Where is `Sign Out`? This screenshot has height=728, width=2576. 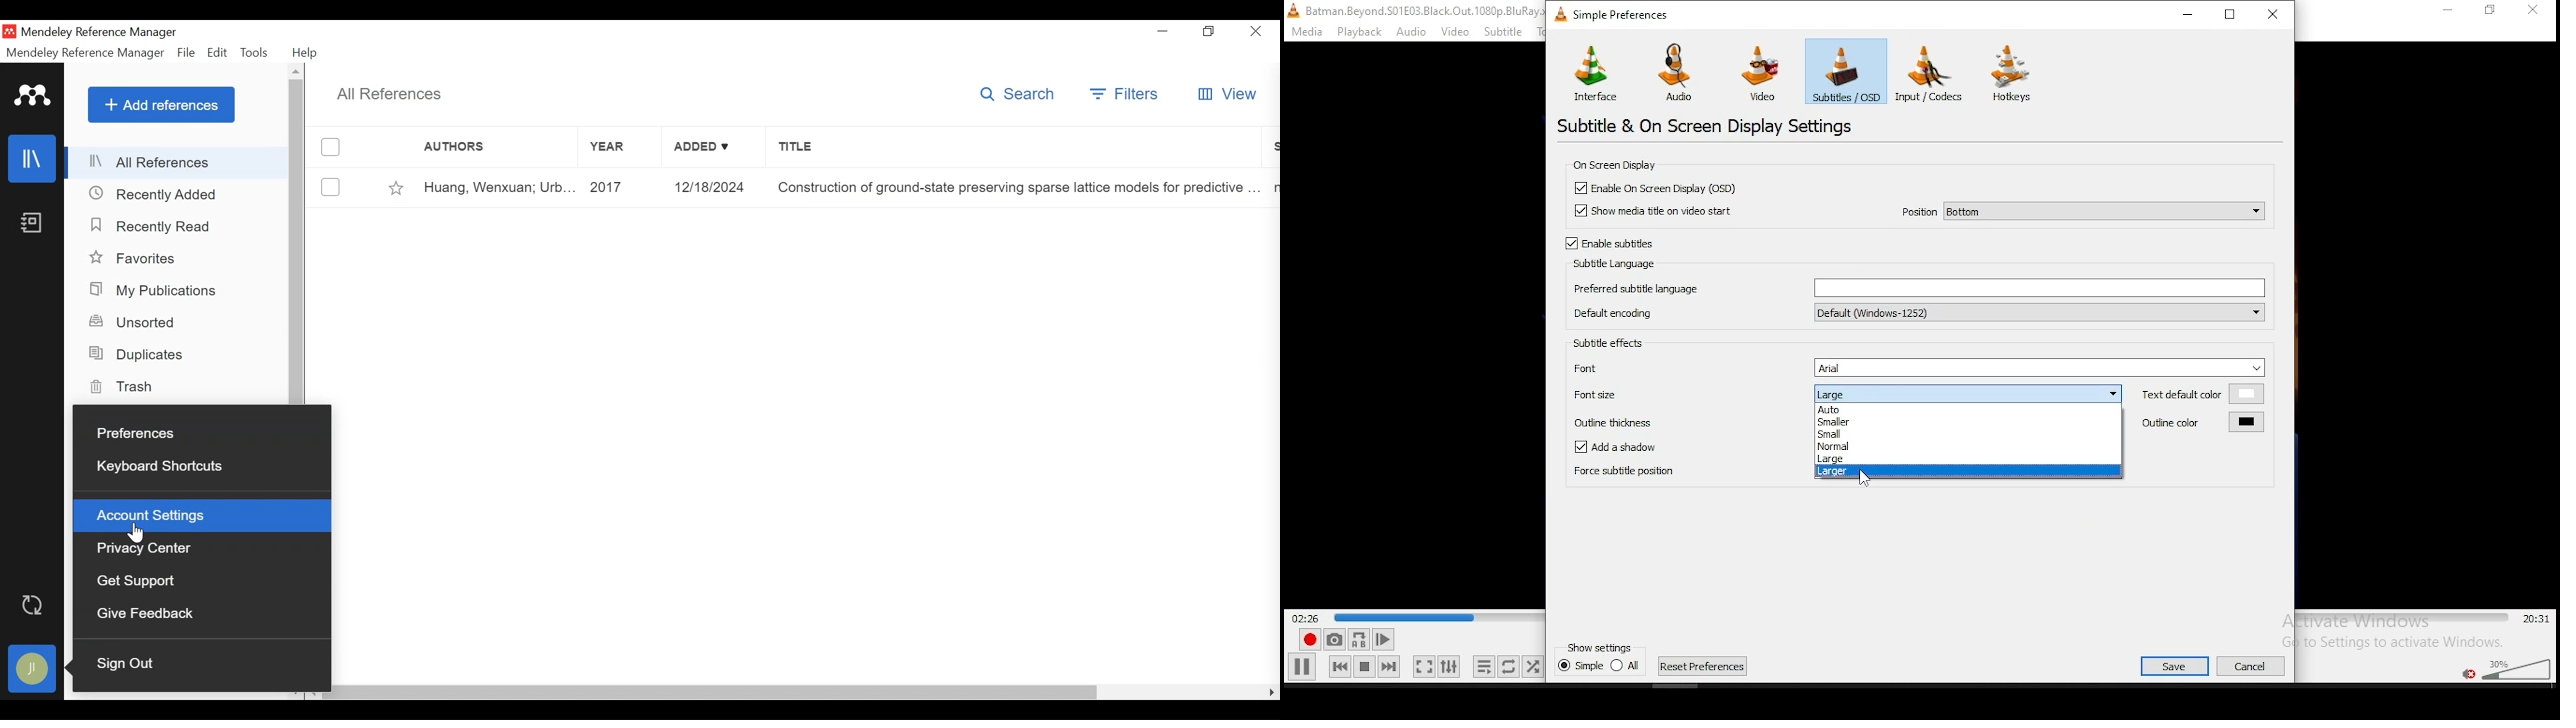
Sign Out is located at coordinates (203, 663).